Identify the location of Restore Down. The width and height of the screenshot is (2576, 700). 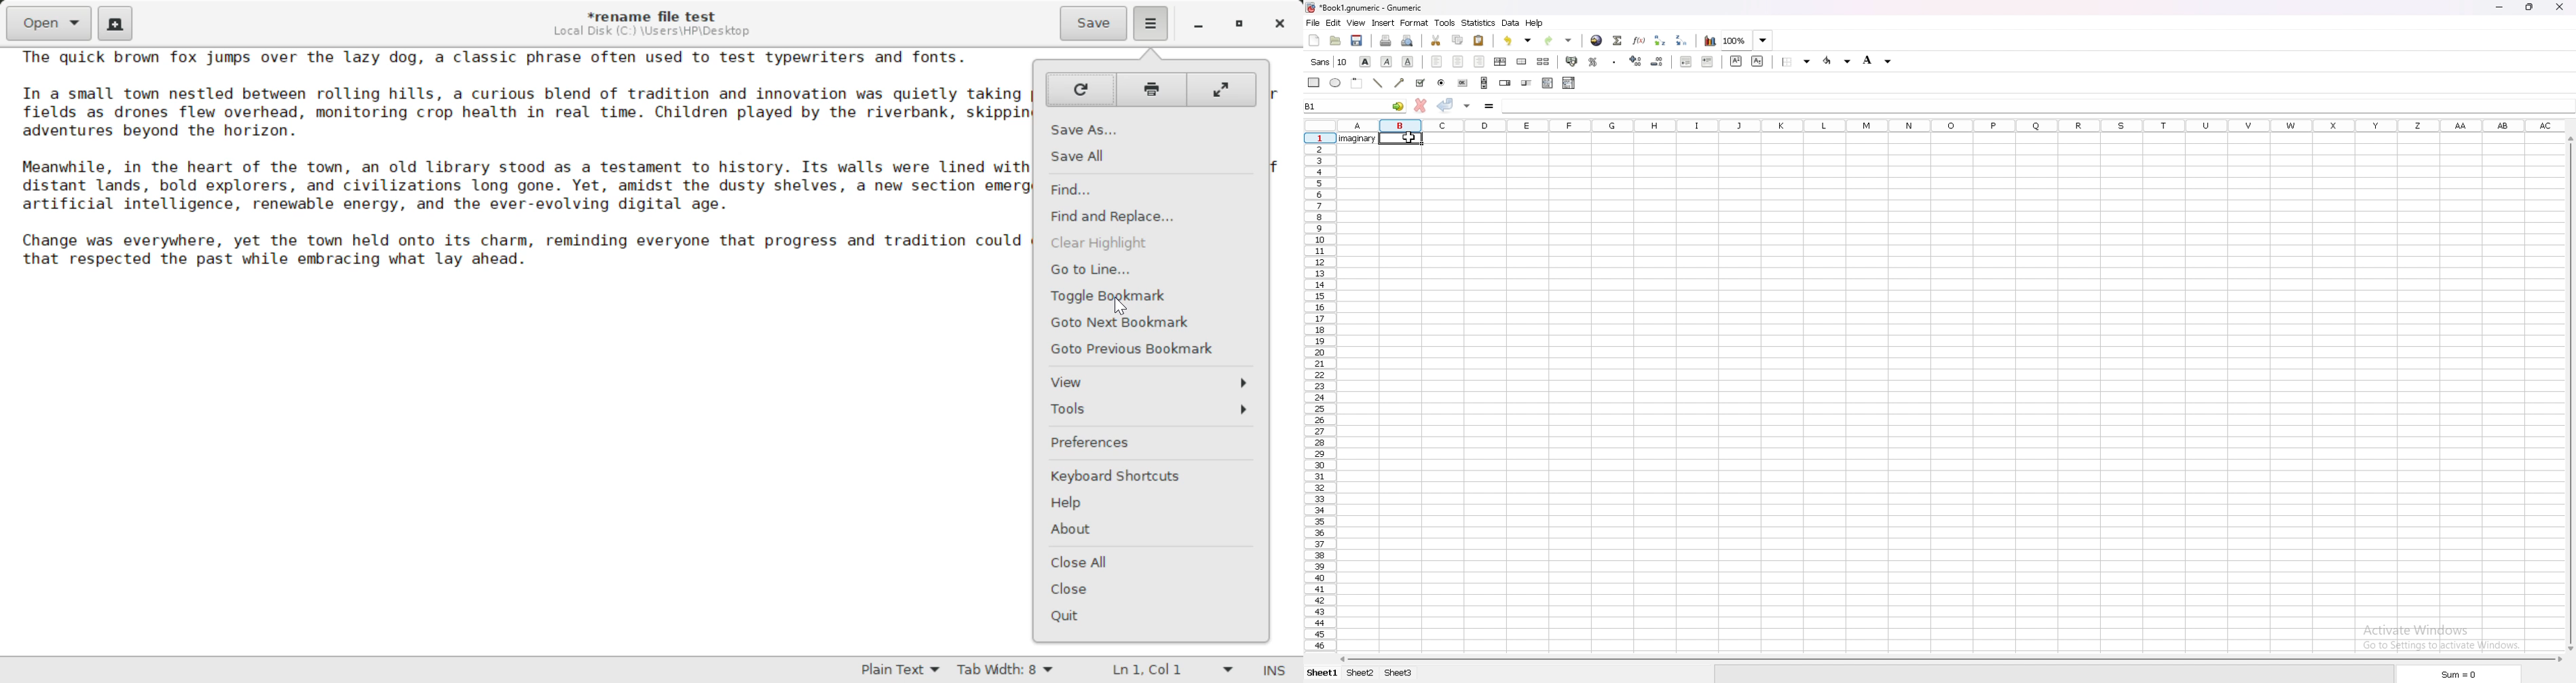
(1198, 25).